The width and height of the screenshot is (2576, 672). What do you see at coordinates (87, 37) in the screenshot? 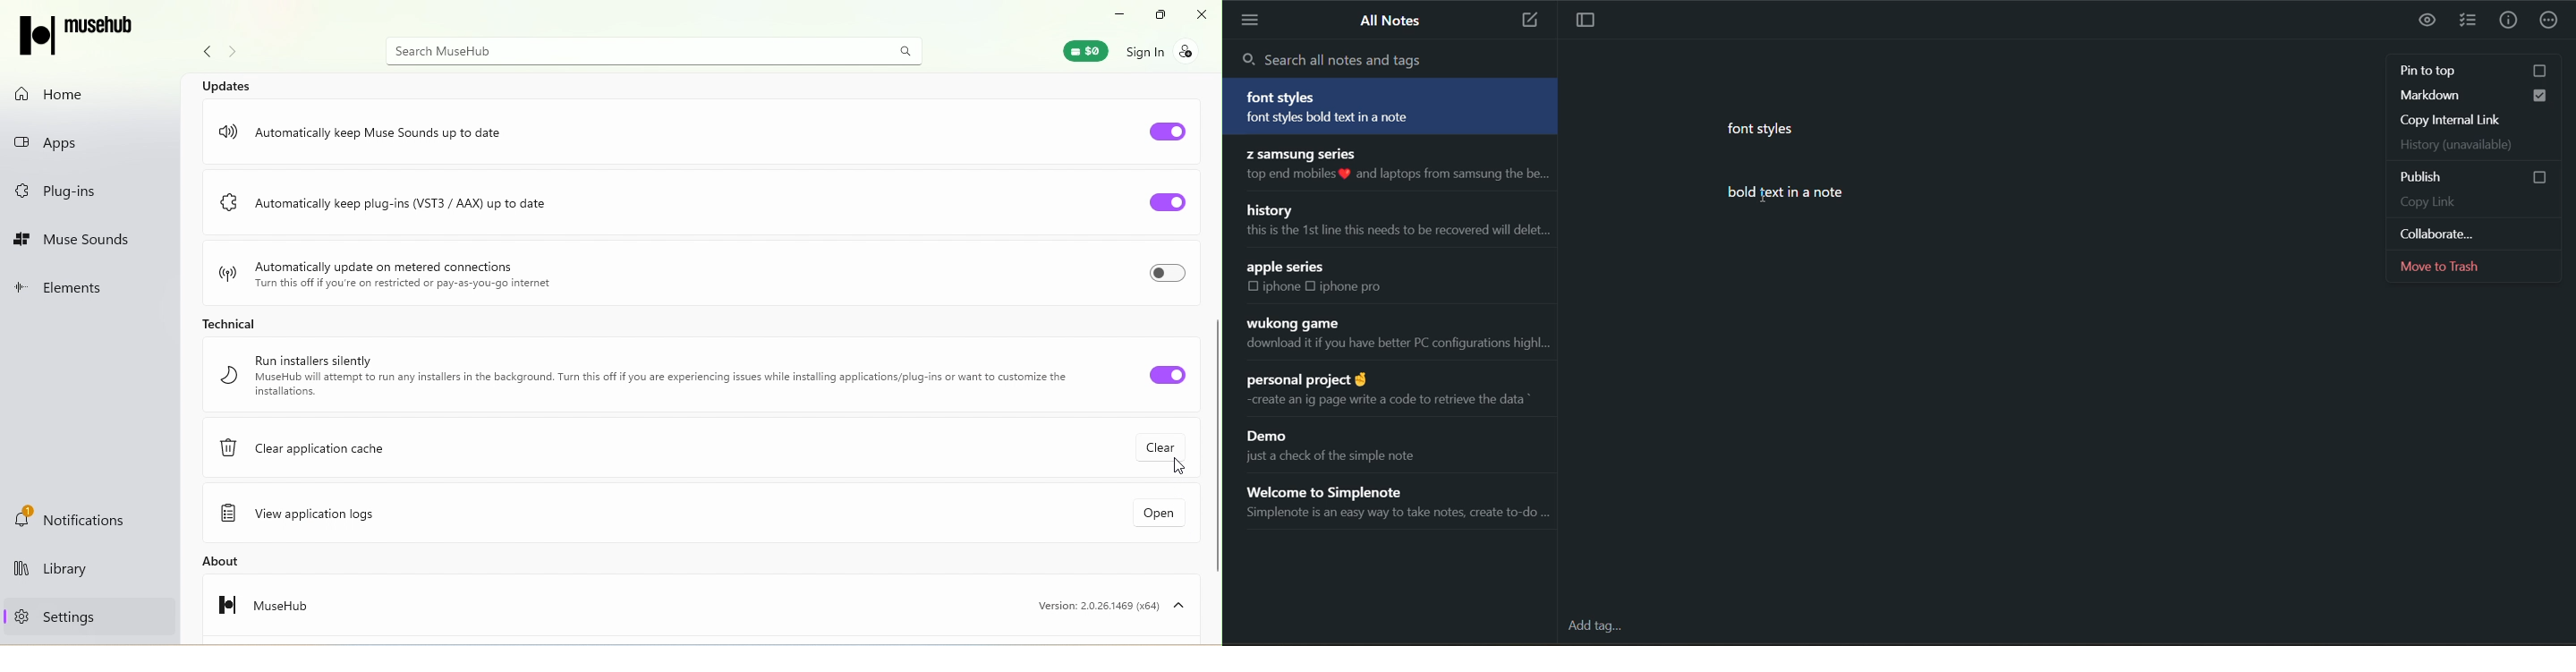
I see `Musehub` at bounding box center [87, 37].